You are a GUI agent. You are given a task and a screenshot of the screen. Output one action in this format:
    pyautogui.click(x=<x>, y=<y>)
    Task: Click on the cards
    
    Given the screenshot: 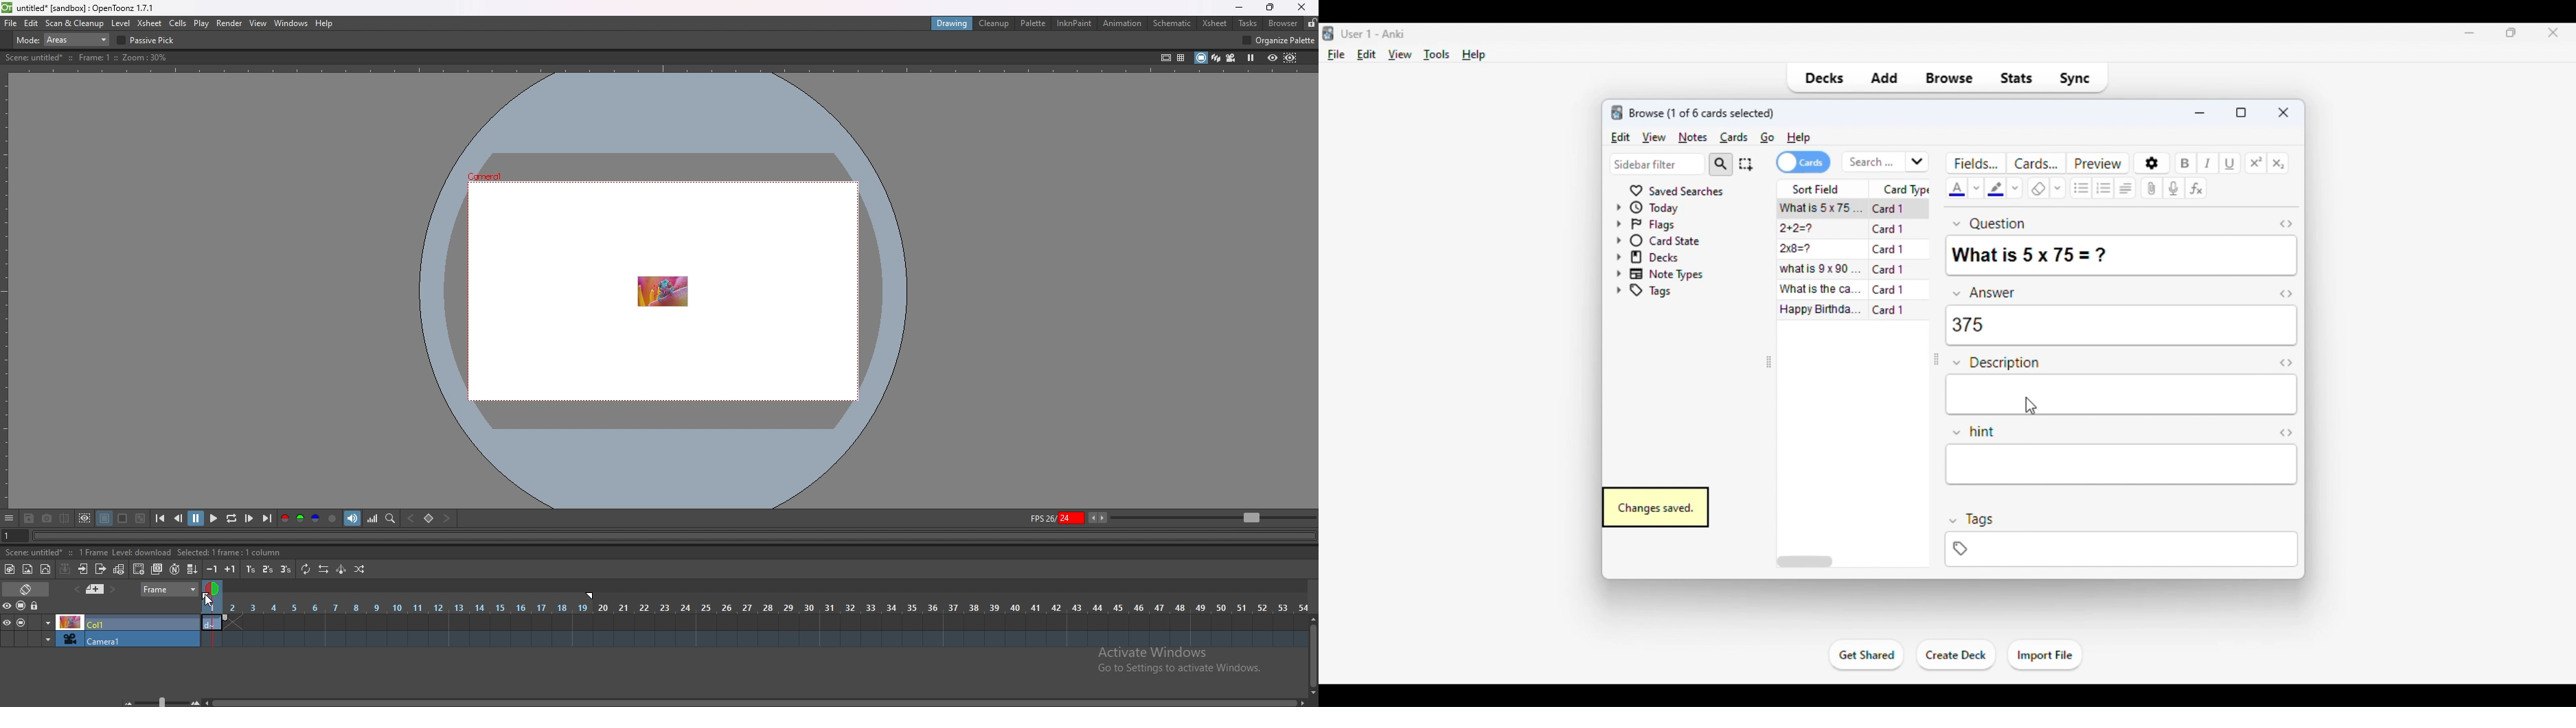 What is the action you would take?
    pyautogui.click(x=1734, y=137)
    